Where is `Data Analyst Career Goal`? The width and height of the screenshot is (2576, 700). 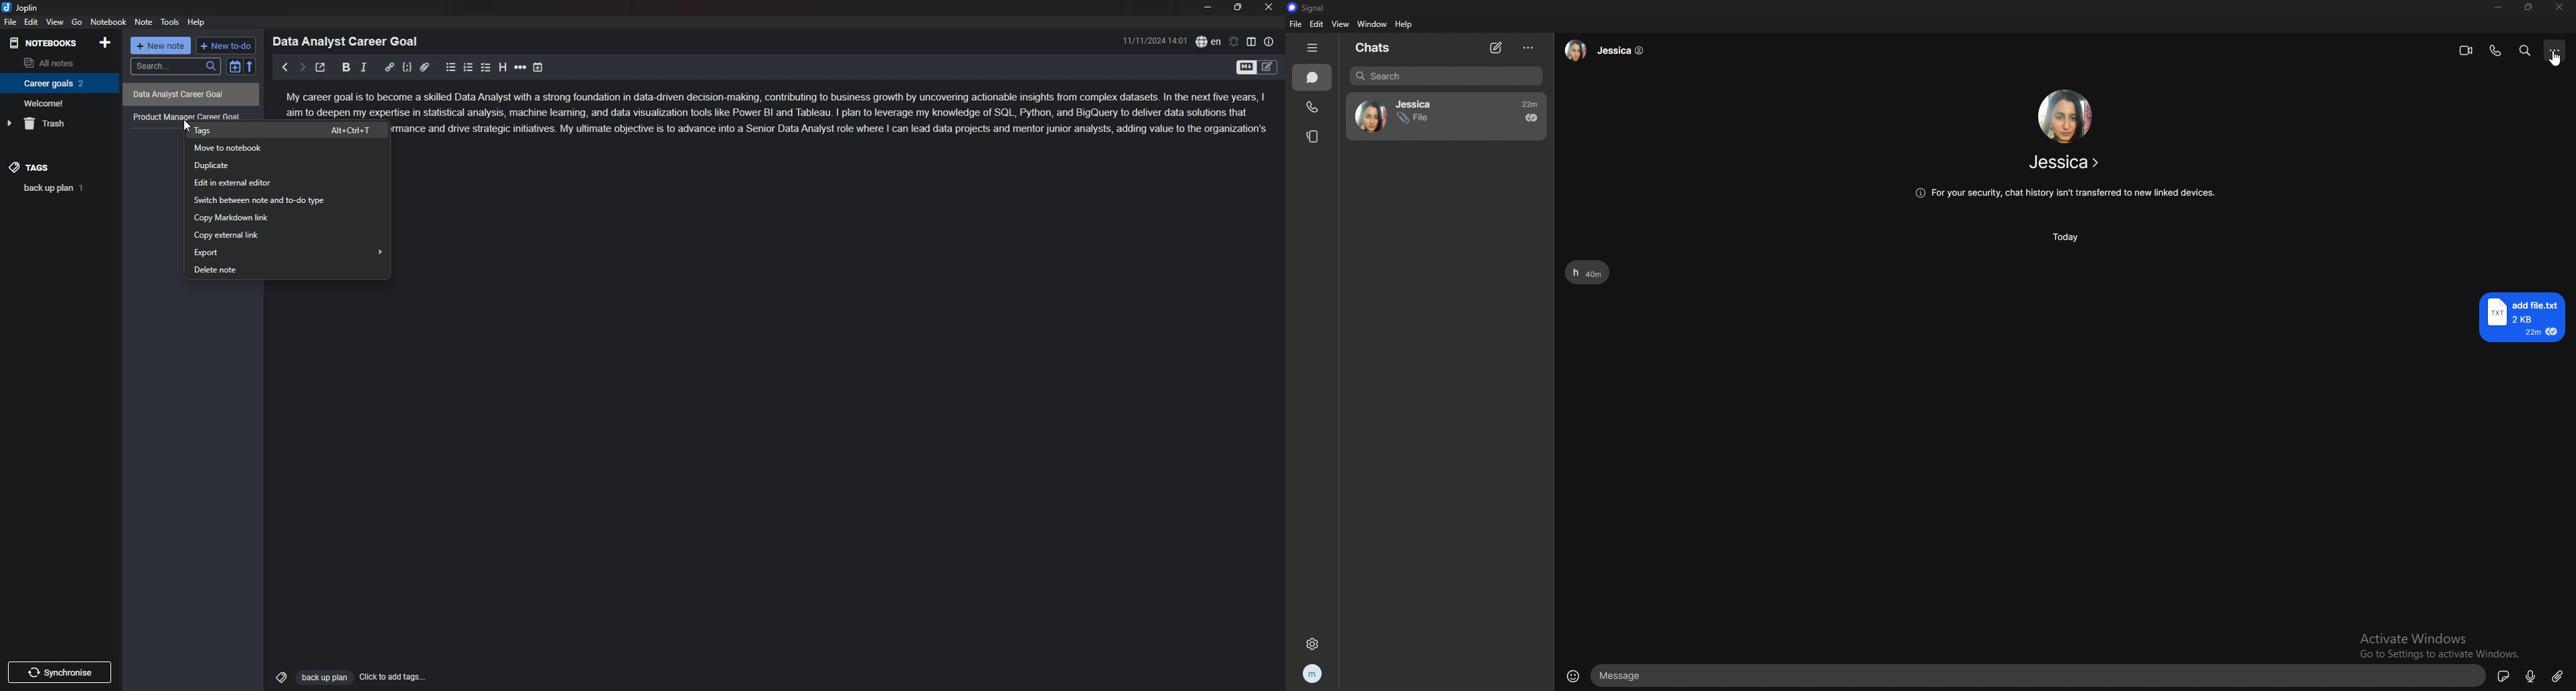 Data Analyst Career Goal is located at coordinates (190, 95).